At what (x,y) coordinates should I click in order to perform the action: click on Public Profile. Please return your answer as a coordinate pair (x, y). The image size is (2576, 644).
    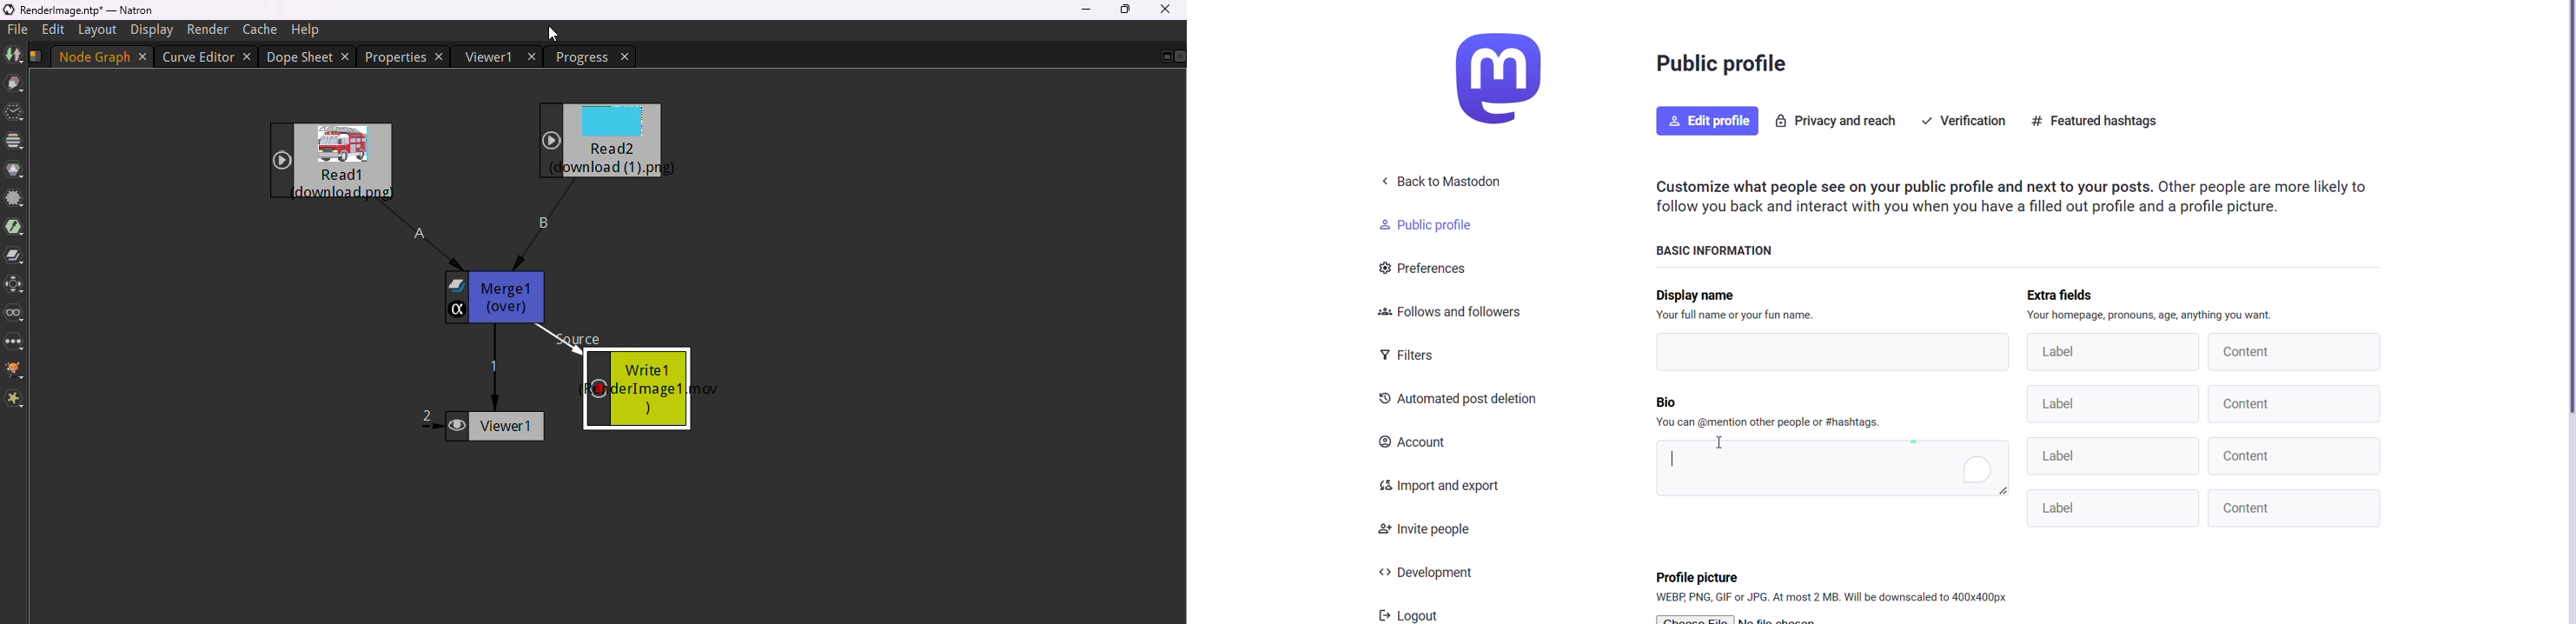
    Looking at the image, I should click on (1436, 224).